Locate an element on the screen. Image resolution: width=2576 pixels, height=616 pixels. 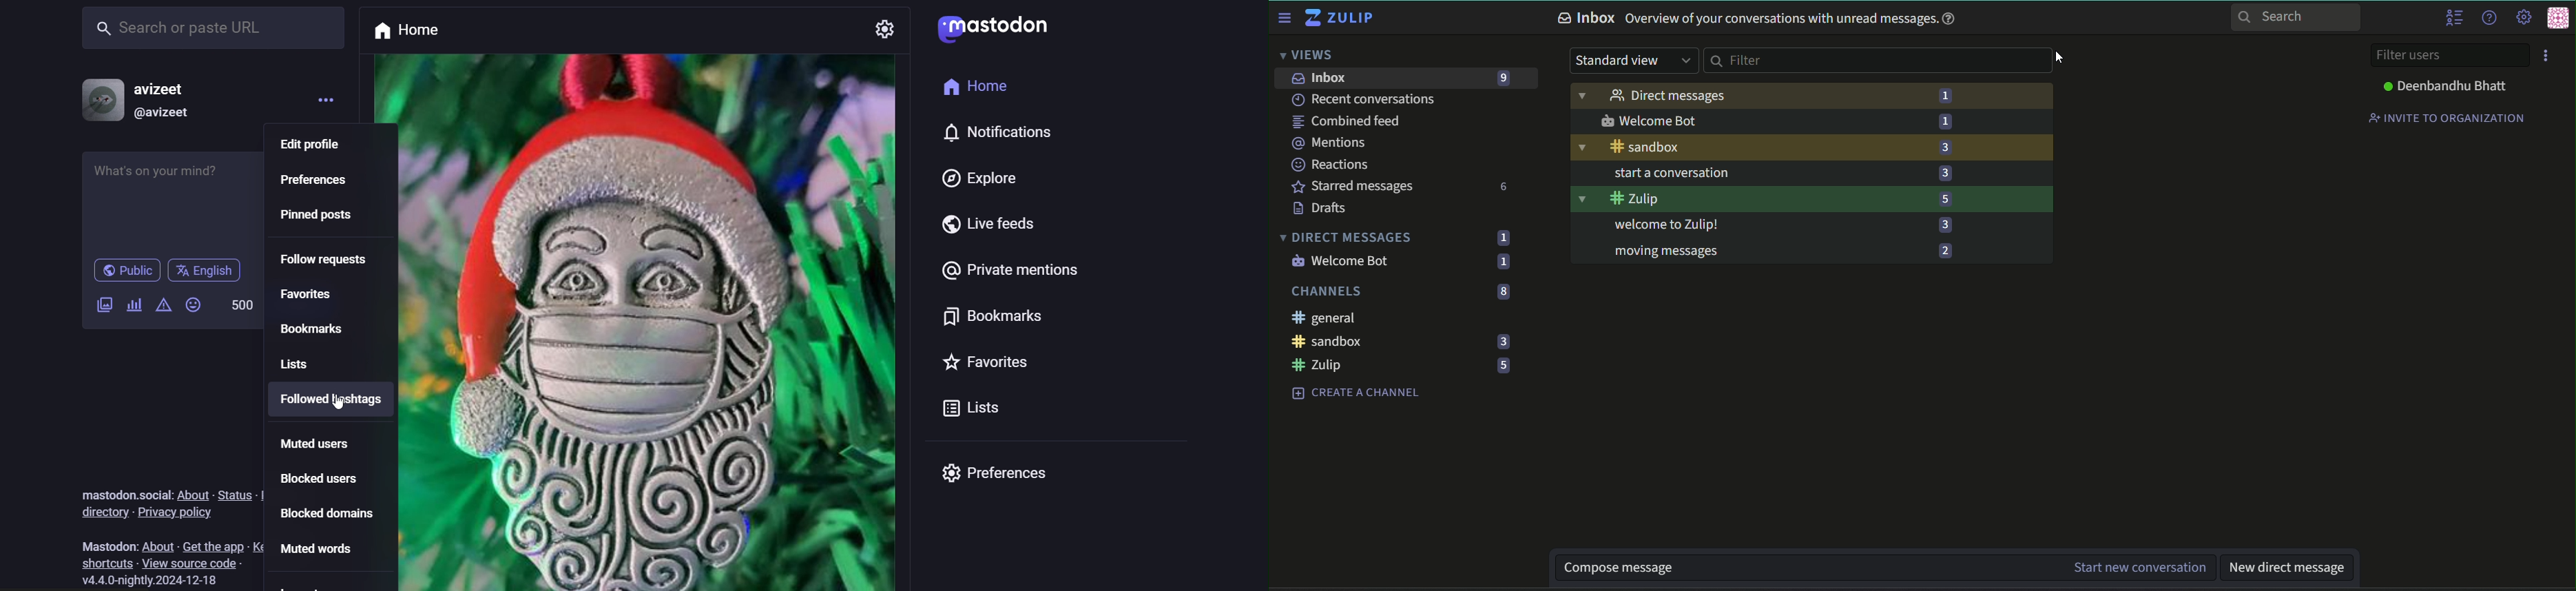
number is located at coordinates (1944, 198).